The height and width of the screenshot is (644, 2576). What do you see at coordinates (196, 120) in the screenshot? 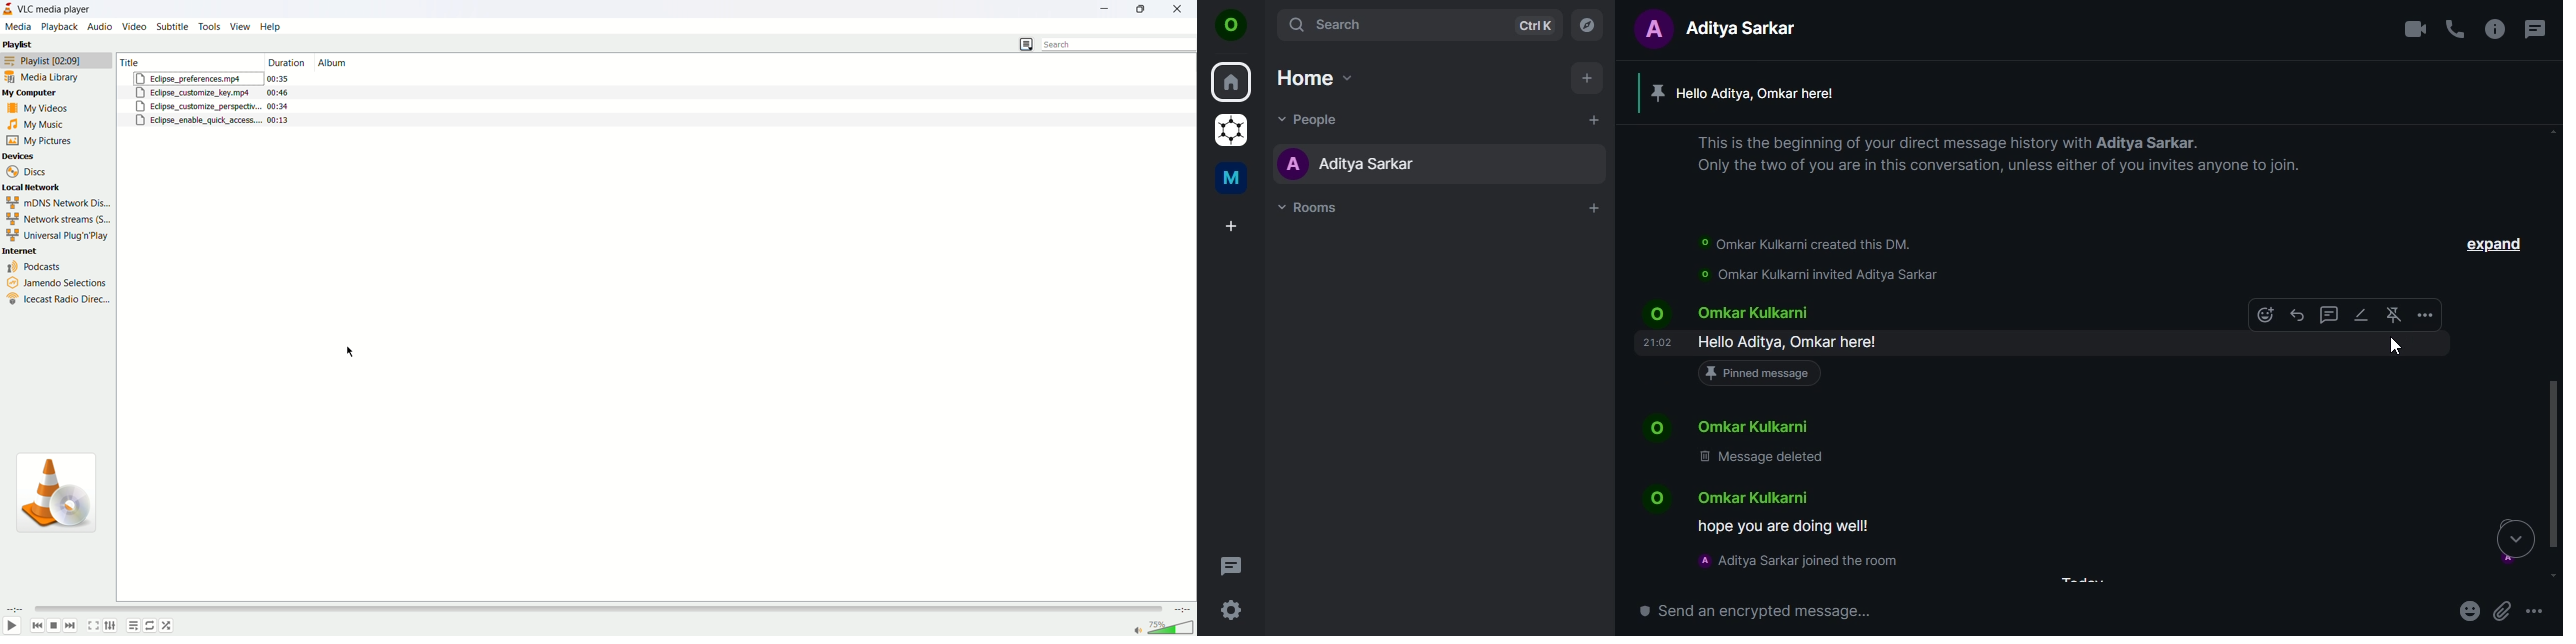
I see `eclipse_enable_quick_access` at bounding box center [196, 120].